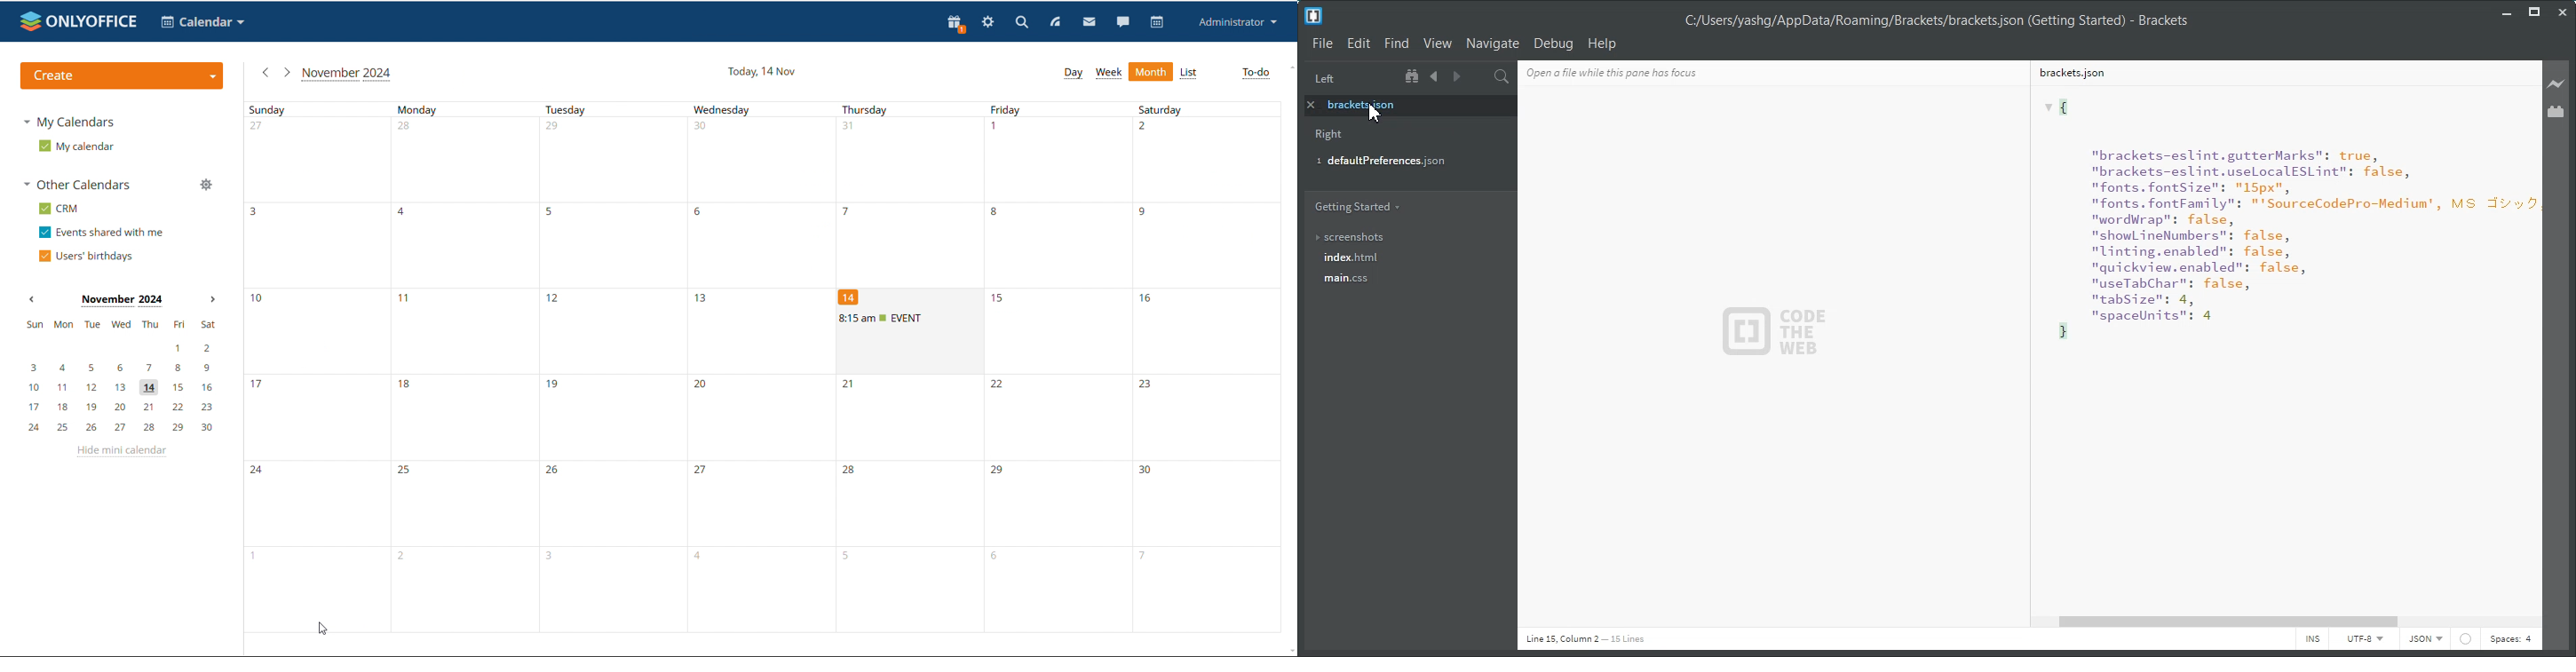  I want to click on Navigate Backward, so click(1434, 76).